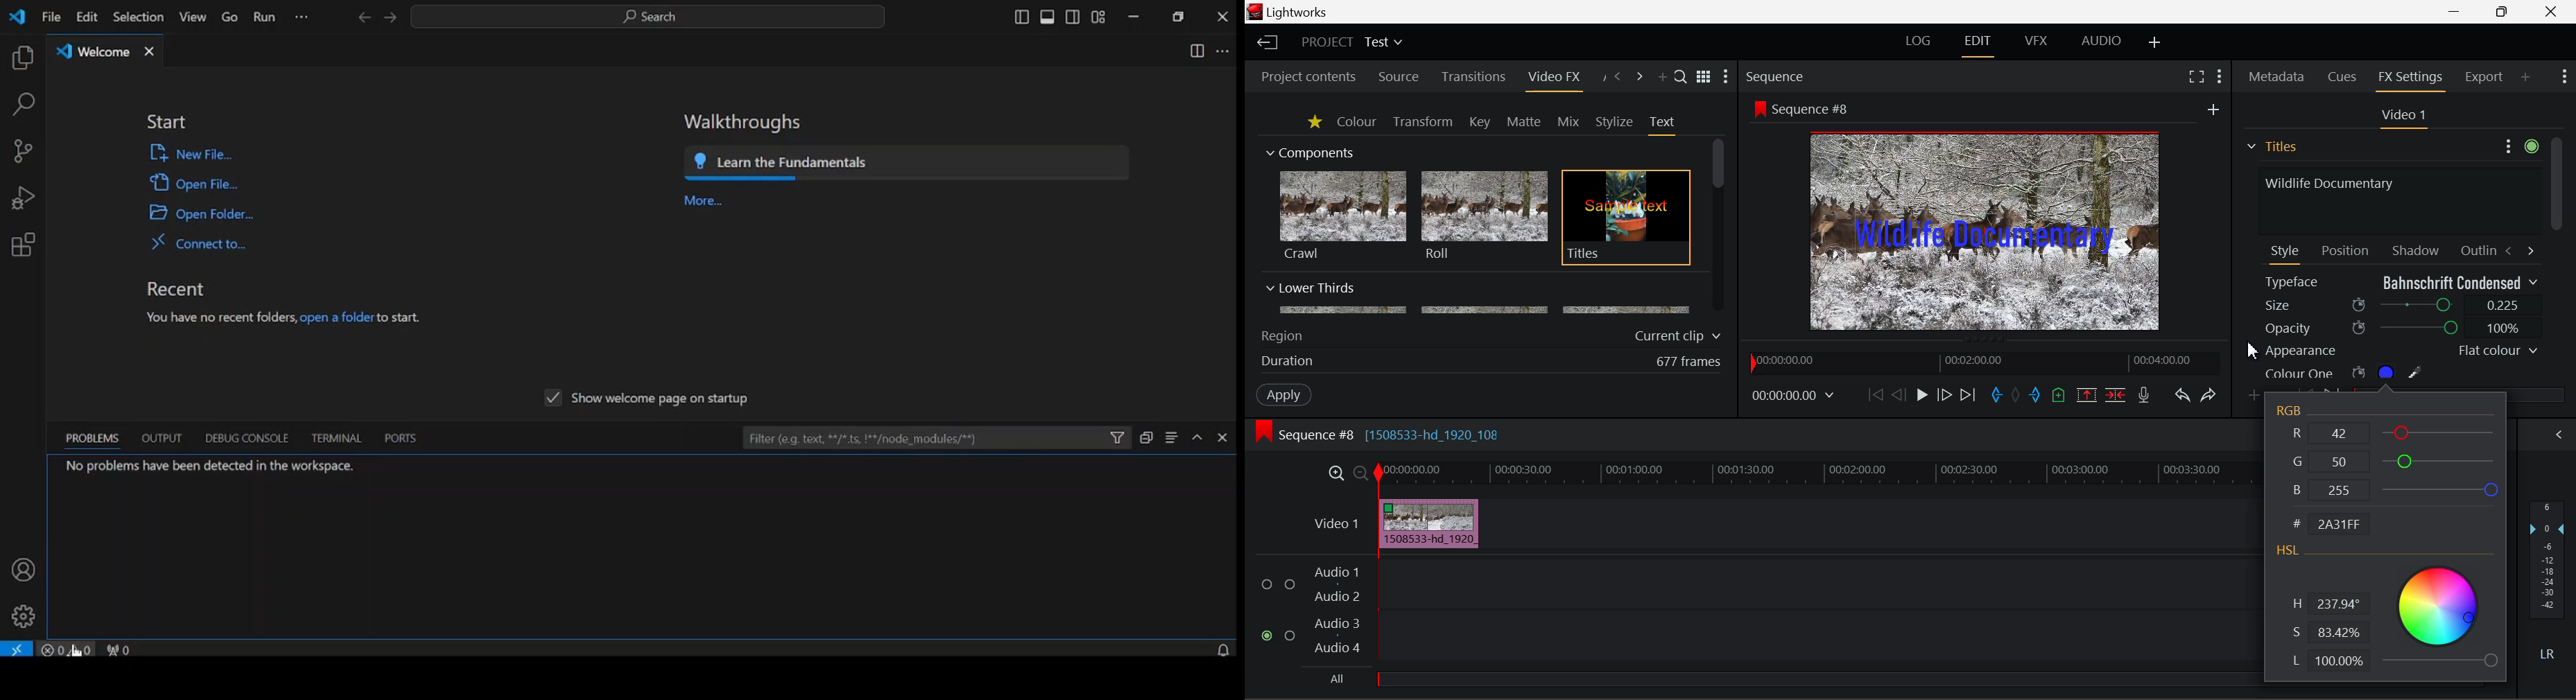  What do you see at coordinates (228, 18) in the screenshot?
I see `go` at bounding box center [228, 18].